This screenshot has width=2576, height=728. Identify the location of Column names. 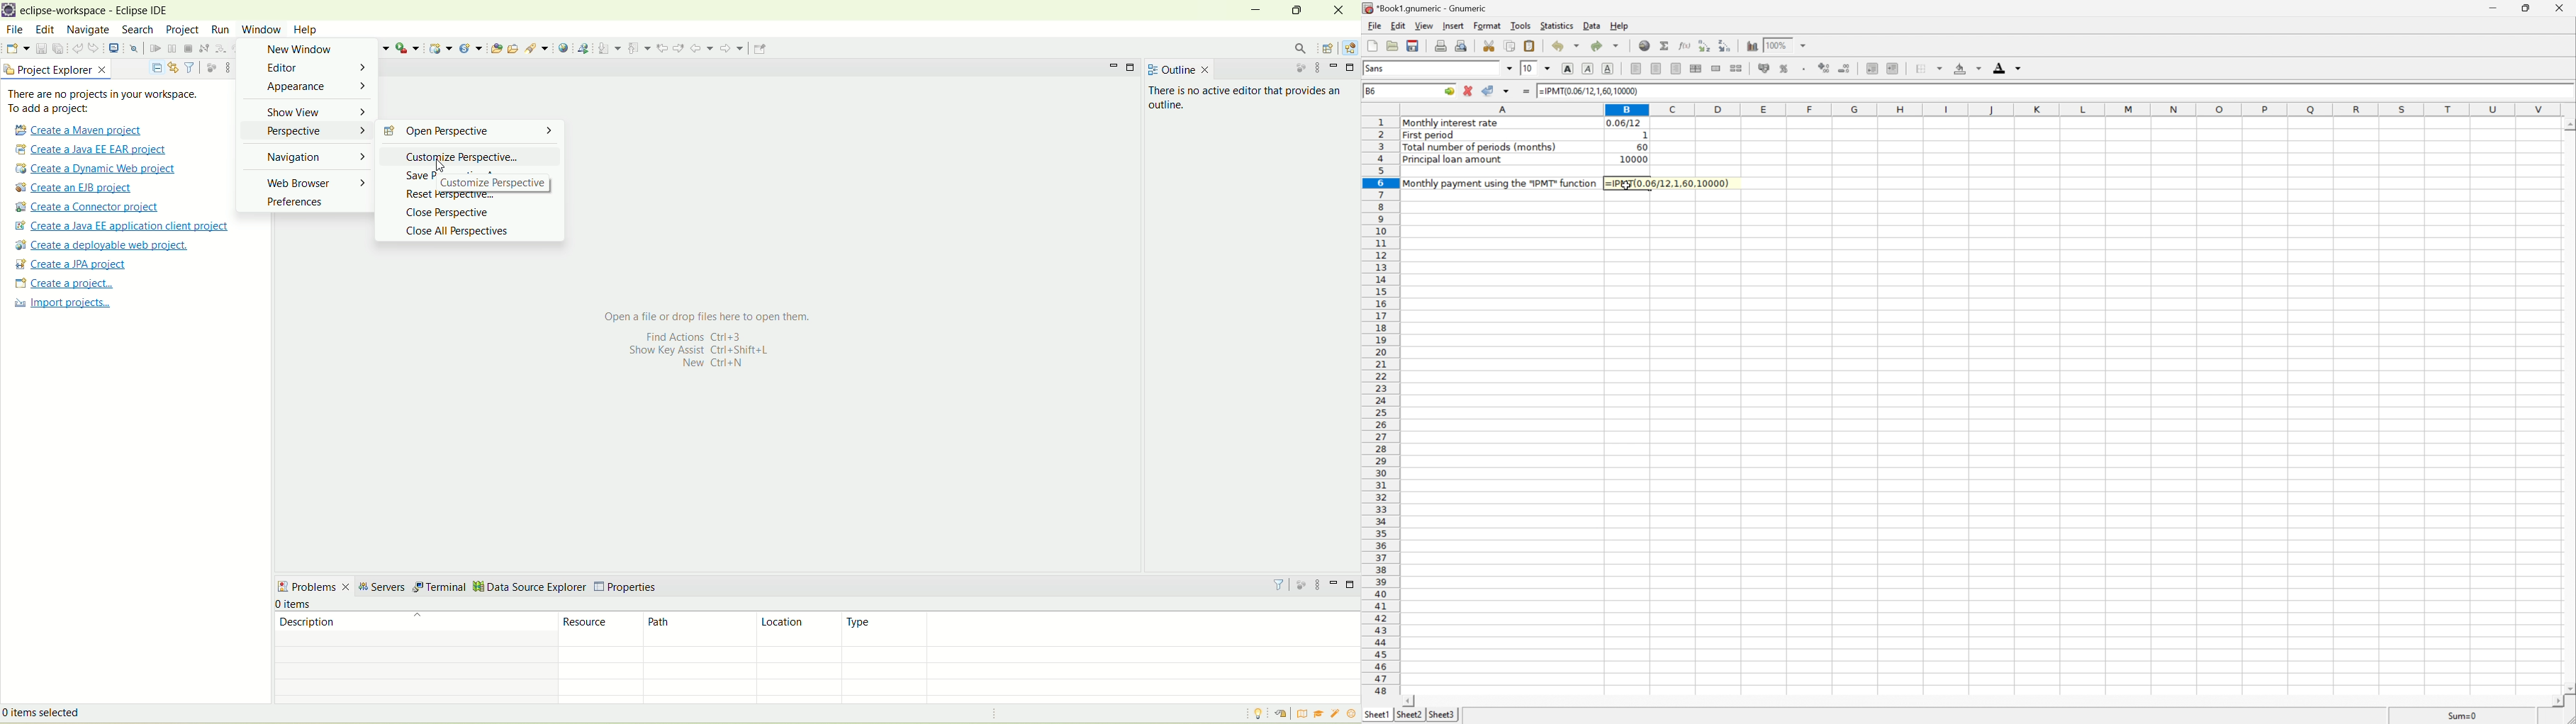
(1980, 111).